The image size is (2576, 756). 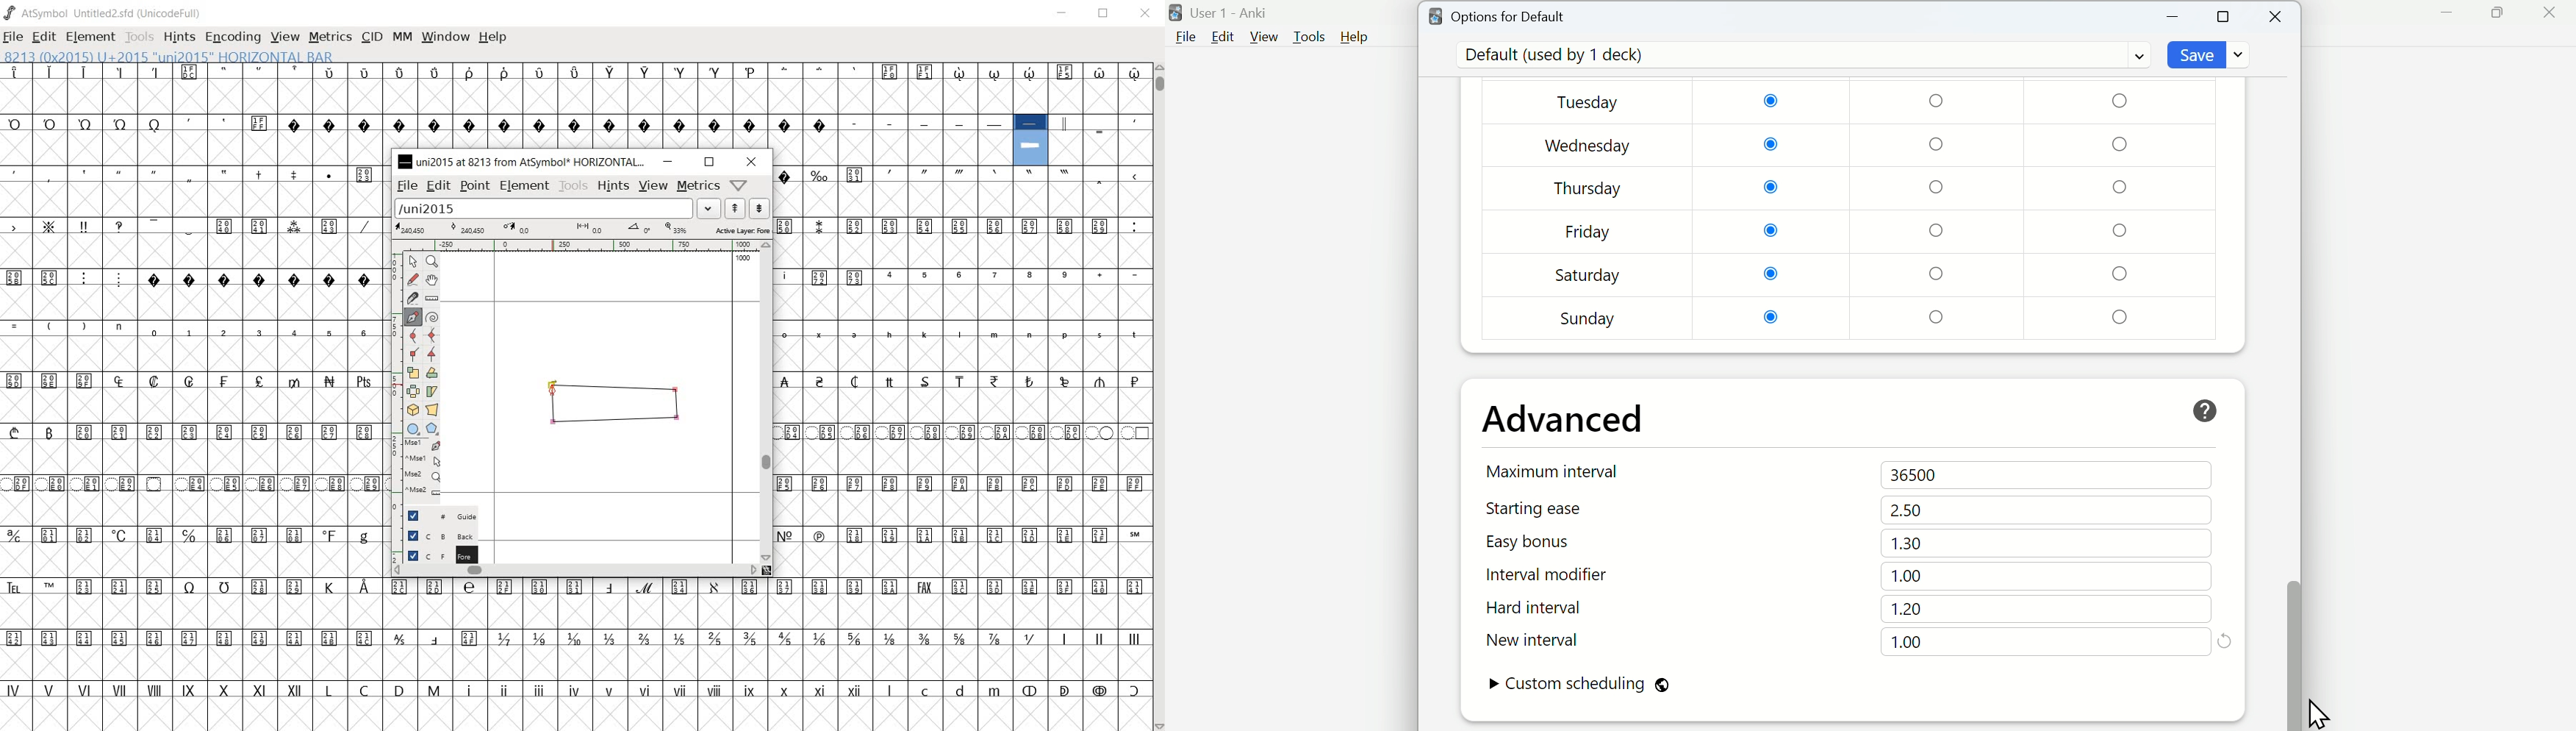 What do you see at coordinates (91, 36) in the screenshot?
I see `ELEMENT` at bounding box center [91, 36].